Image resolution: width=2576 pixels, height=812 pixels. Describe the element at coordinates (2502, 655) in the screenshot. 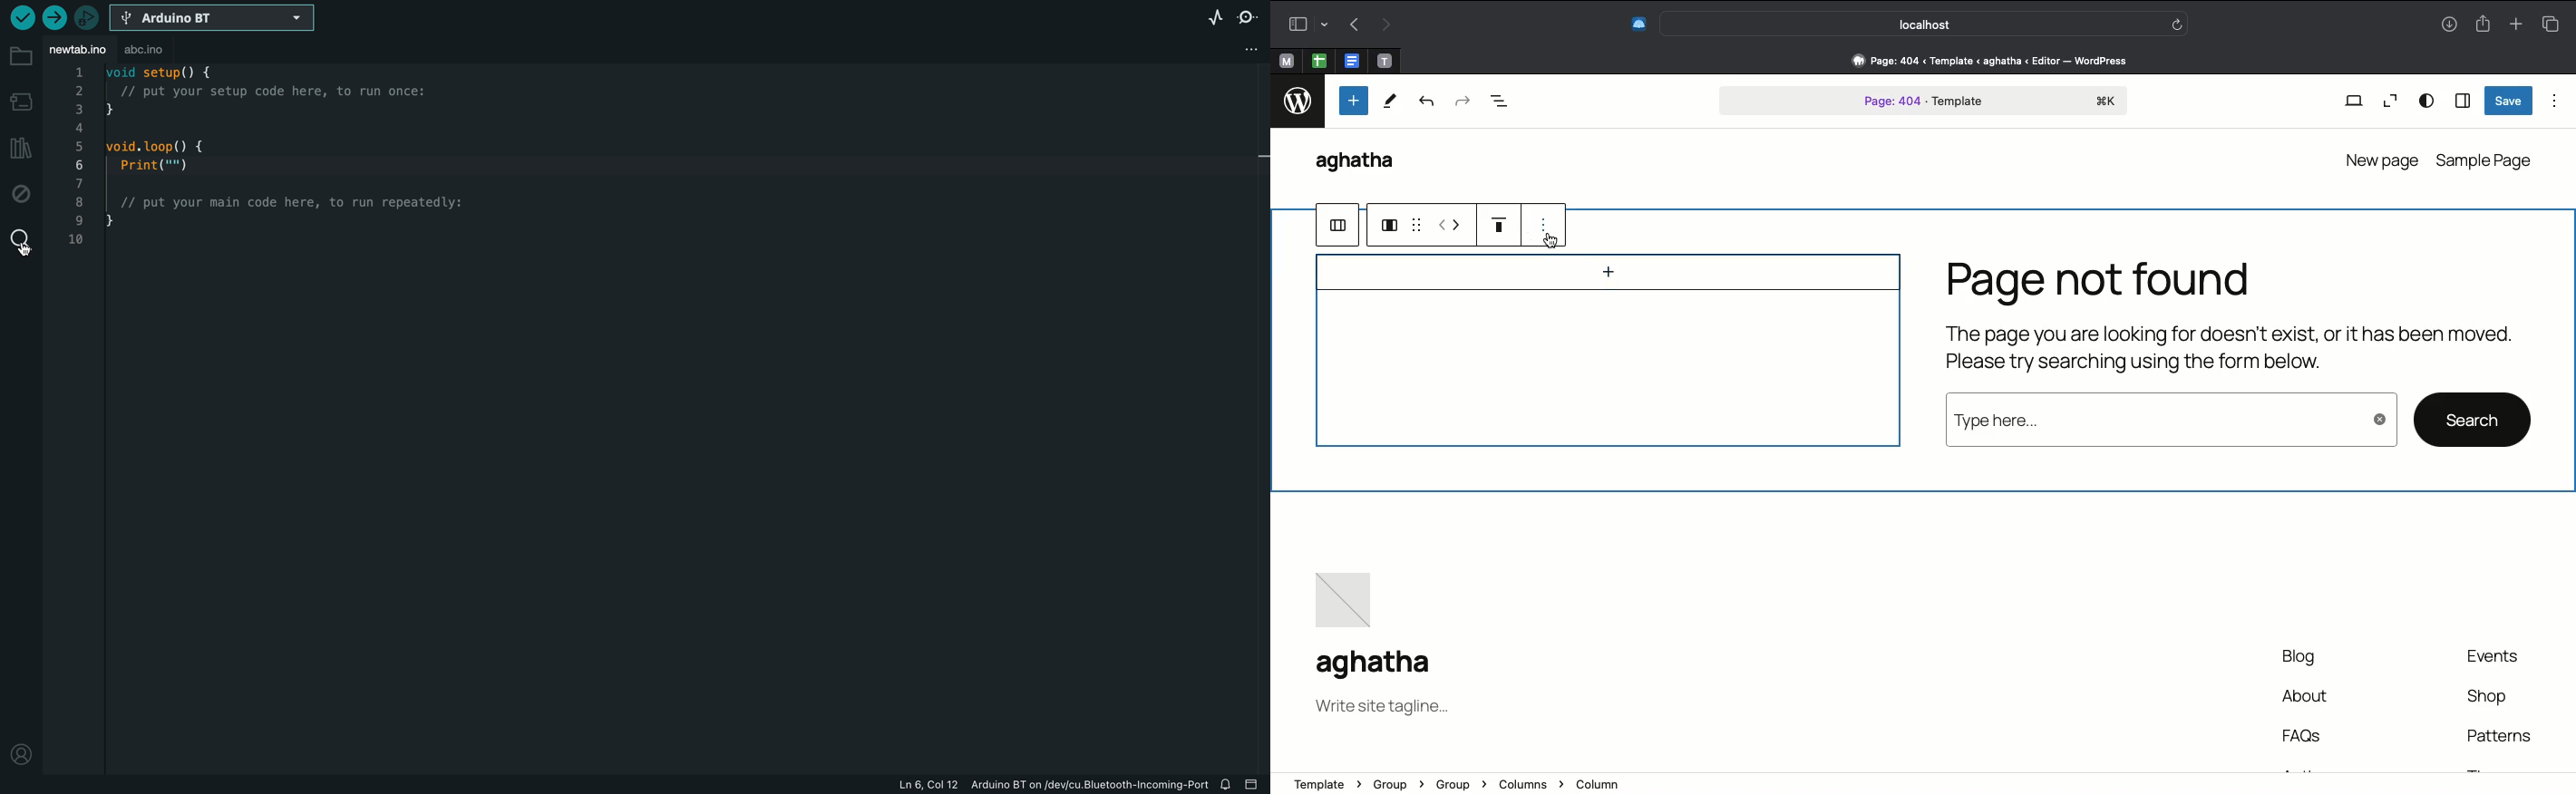

I see `Events` at that location.